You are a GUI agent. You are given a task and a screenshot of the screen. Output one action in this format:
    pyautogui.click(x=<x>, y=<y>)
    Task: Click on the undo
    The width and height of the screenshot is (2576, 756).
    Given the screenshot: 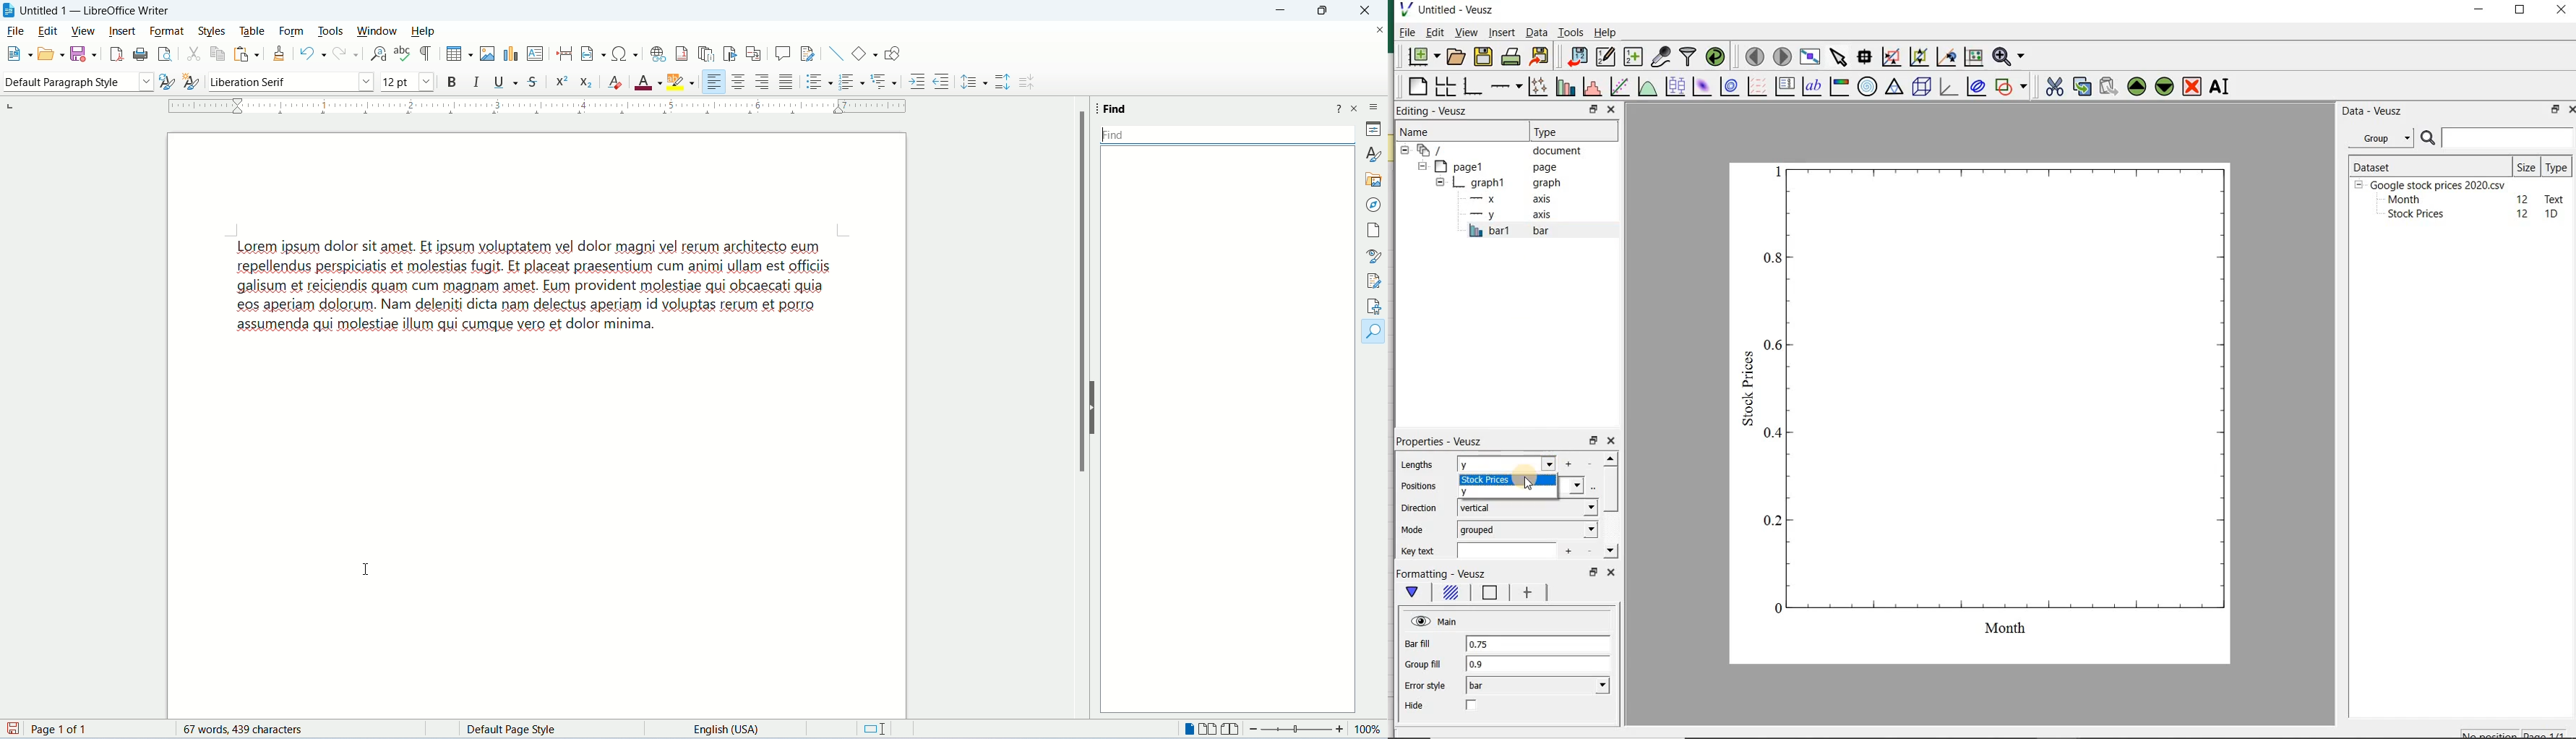 What is the action you would take?
    pyautogui.click(x=309, y=53)
    